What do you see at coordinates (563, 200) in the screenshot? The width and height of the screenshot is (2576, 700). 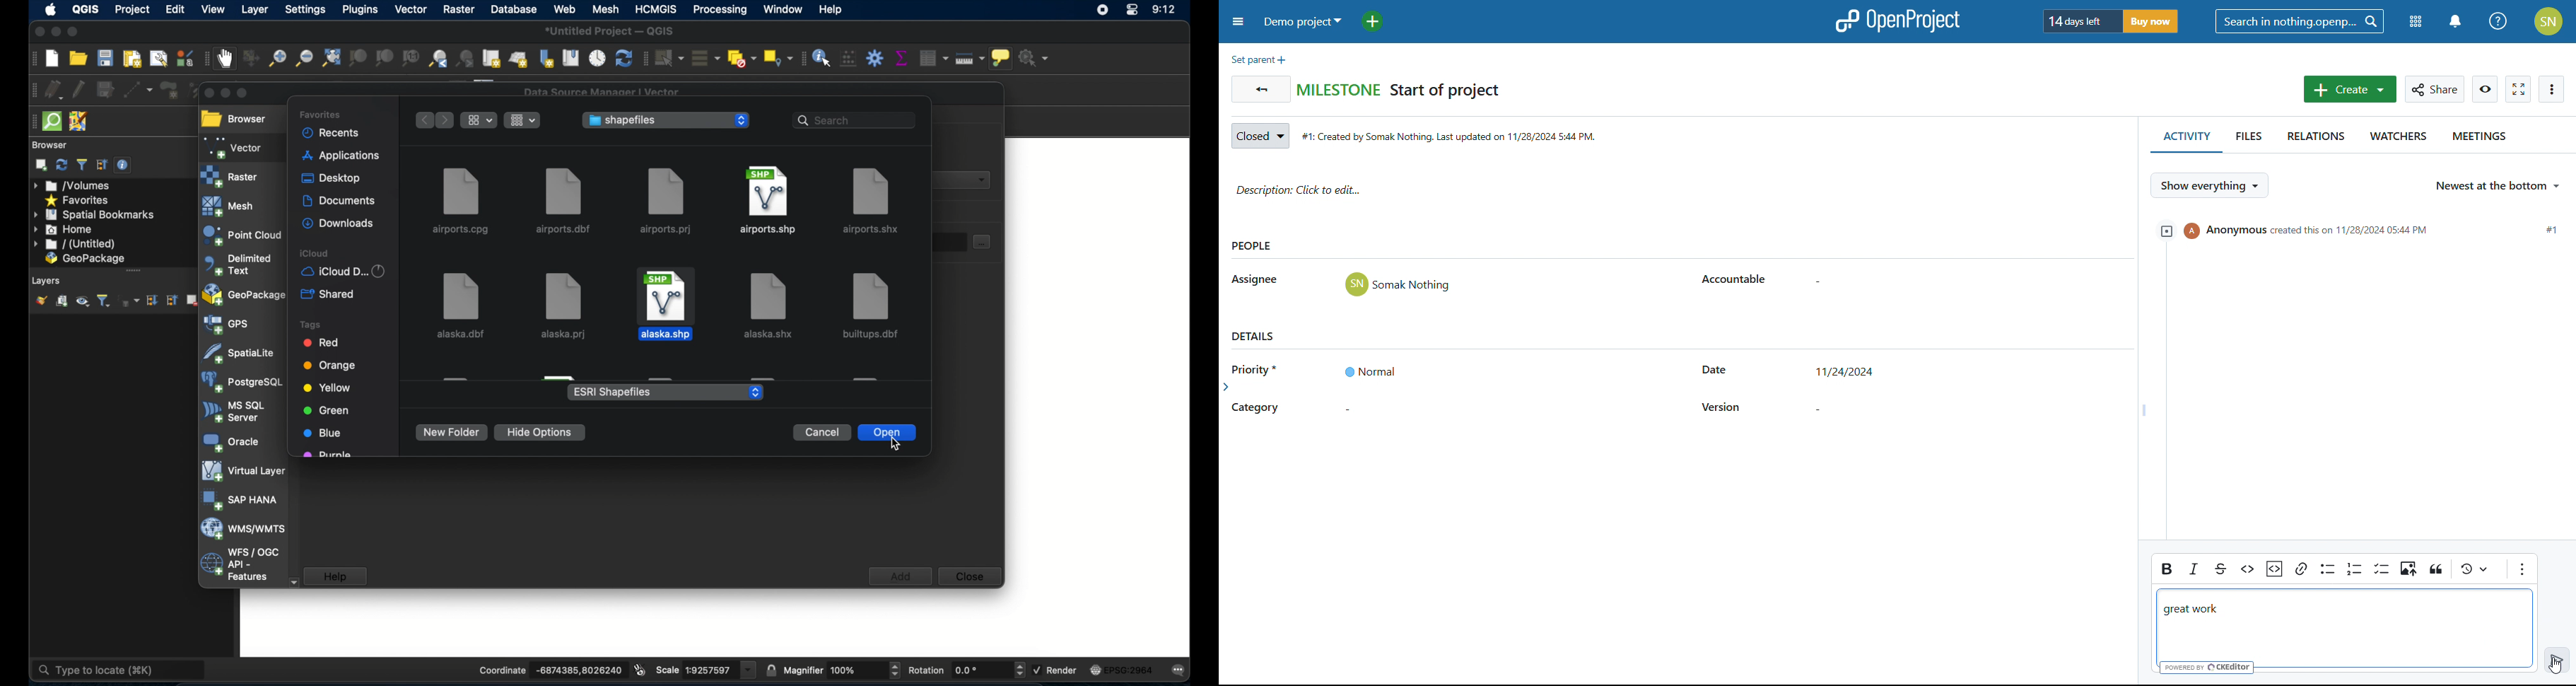 I see `airports.dbf` at bounding box center [563, 200].